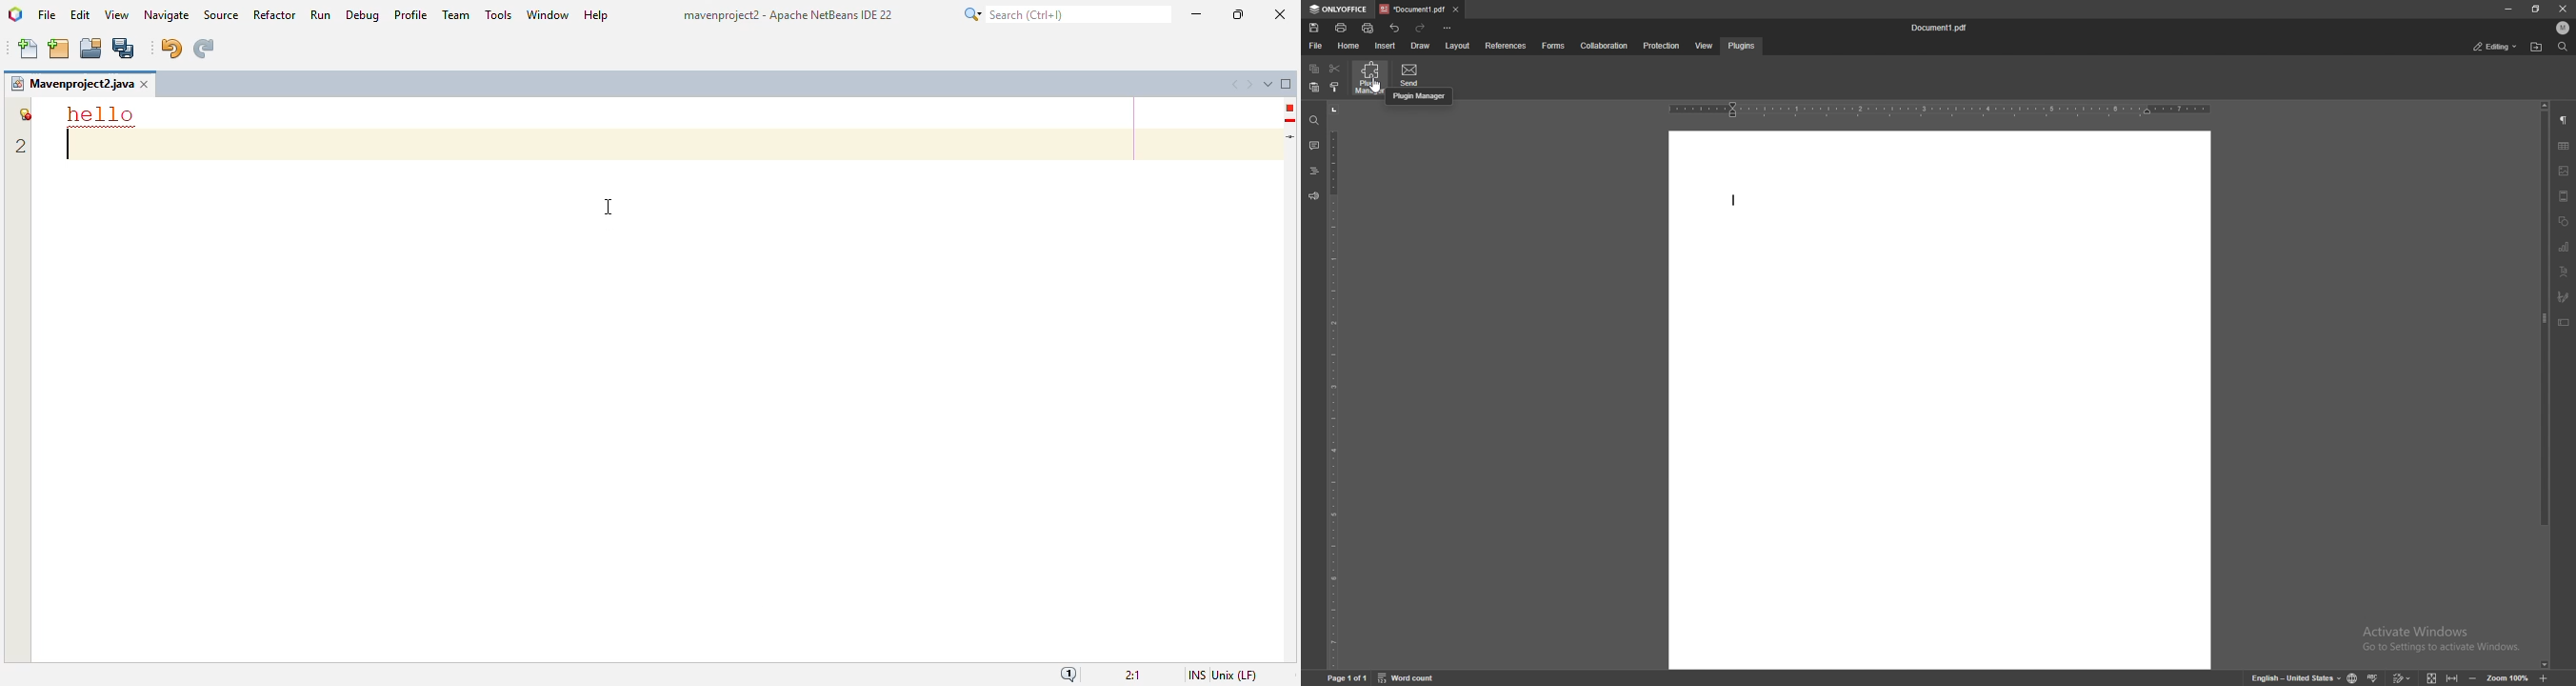 Image resolution: width=2576 pixels, height=700 pixels. What do you see at coordinates (1507, 46) in the screenshot?
I see `references` at bounding box center [1507, 46].